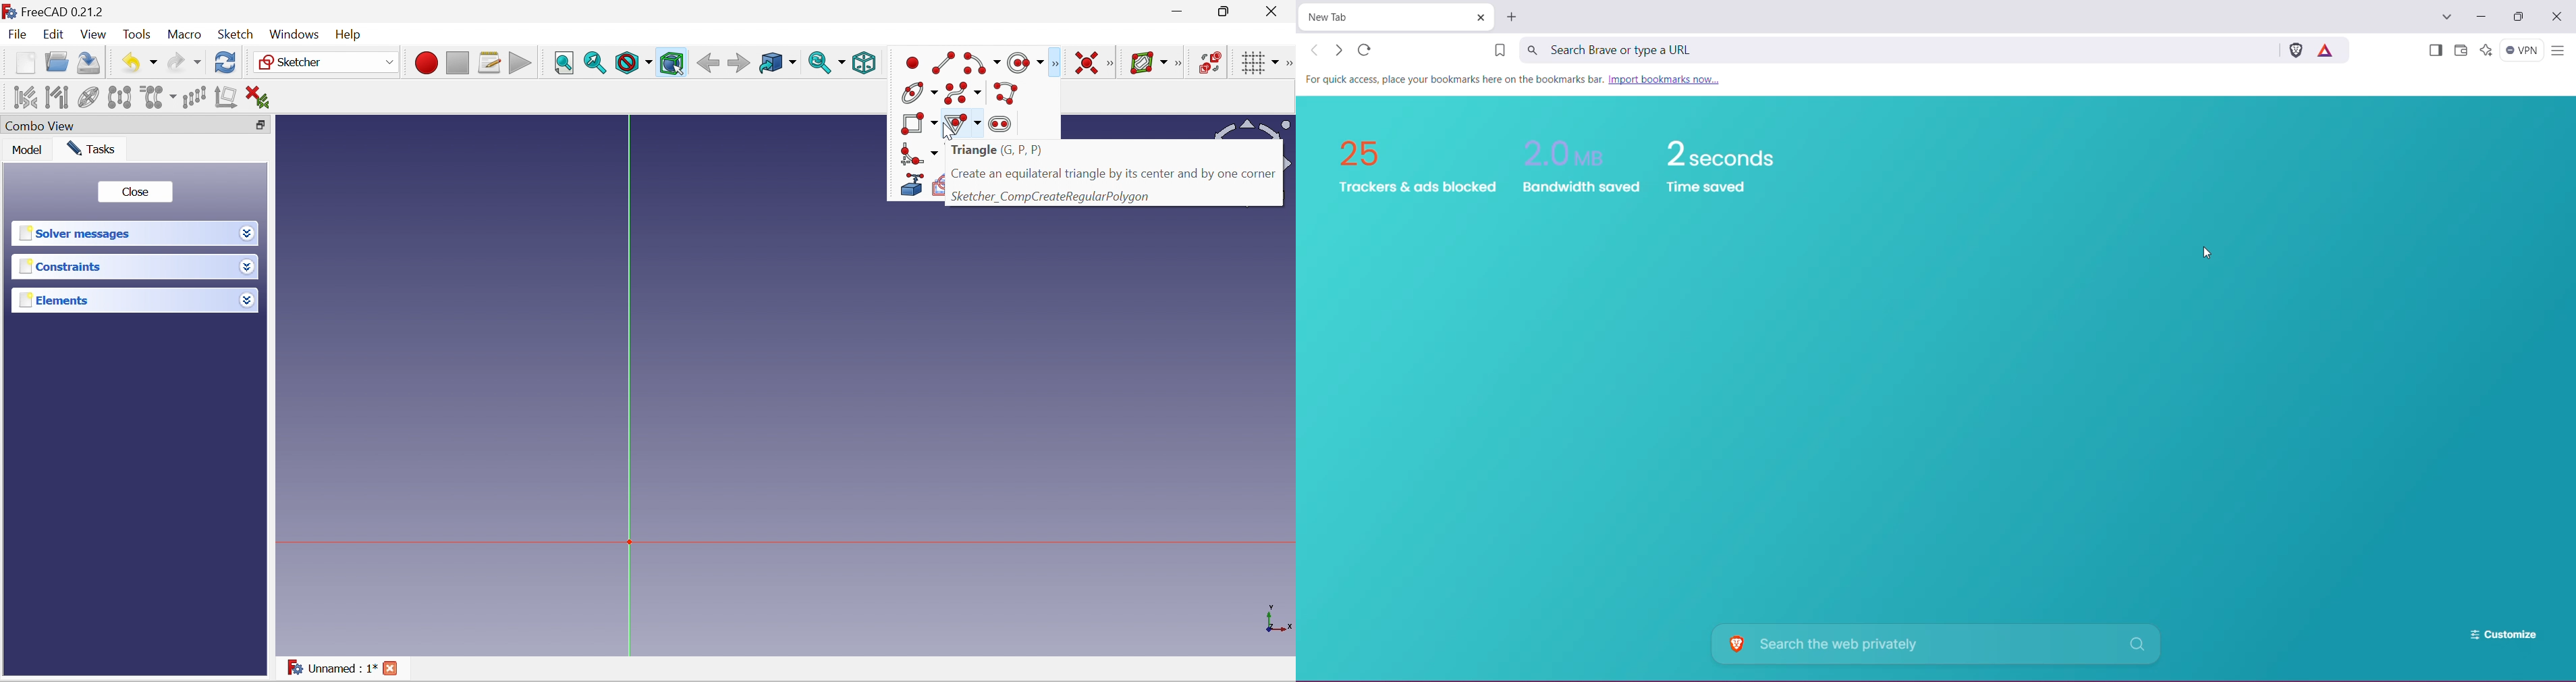  What do you see at coordinates (595, 63) in the screenshot?
I see `Fit selection` at bounding box center [595, 63].